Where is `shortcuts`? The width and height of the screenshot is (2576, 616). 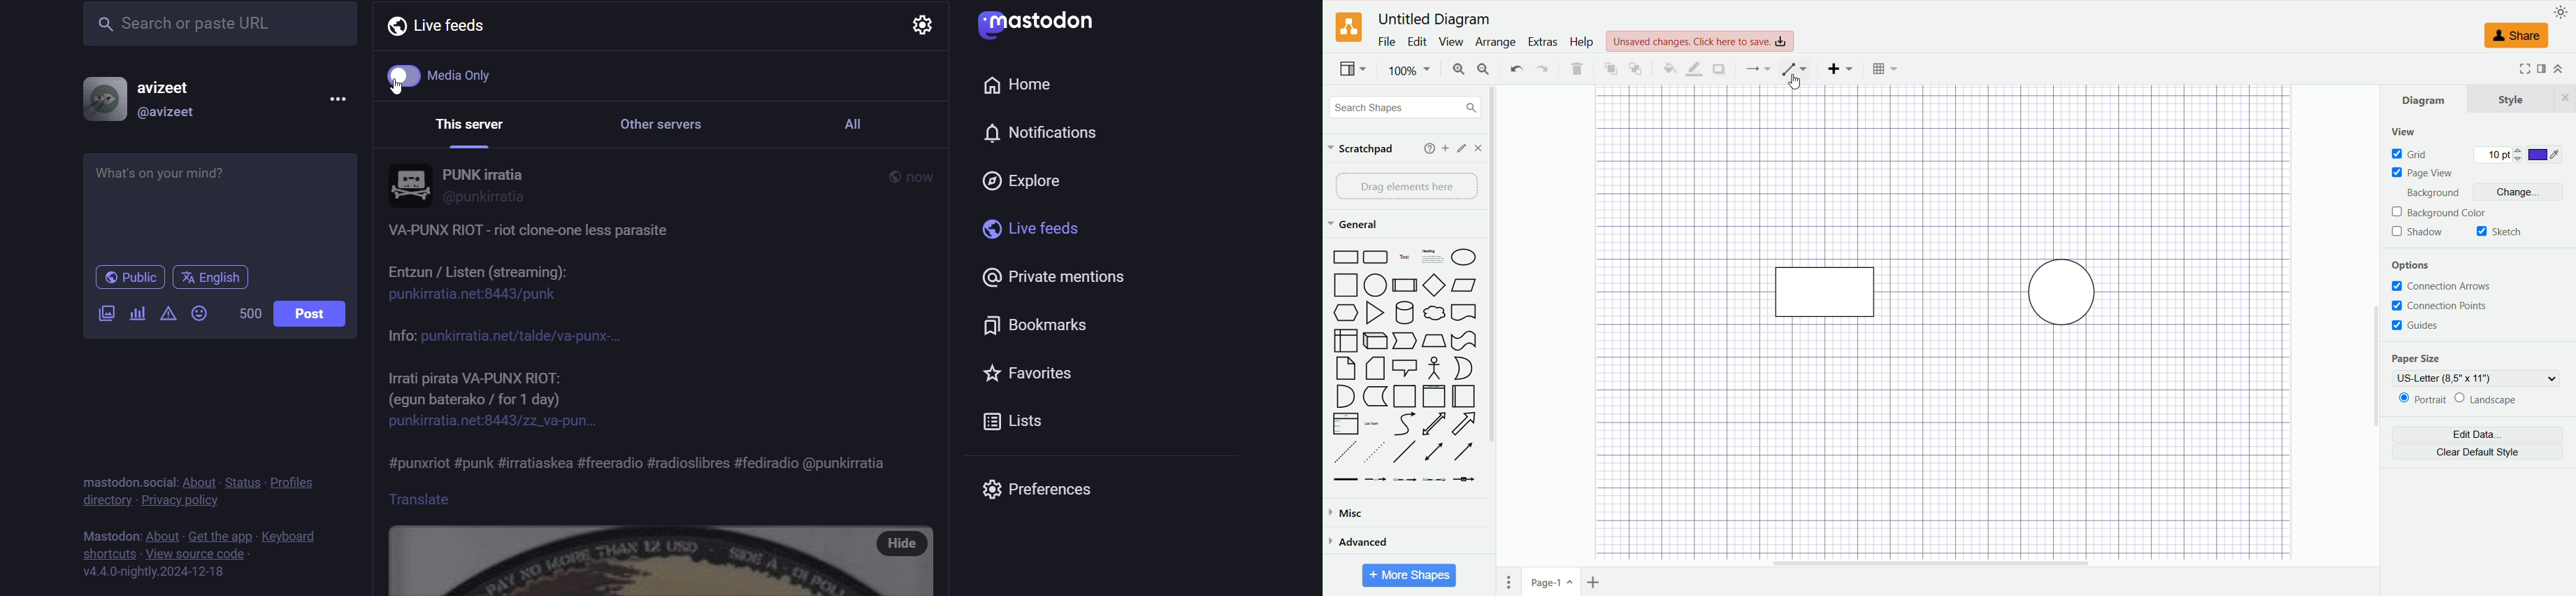 shortcuts is located at coordinates (103, 555).